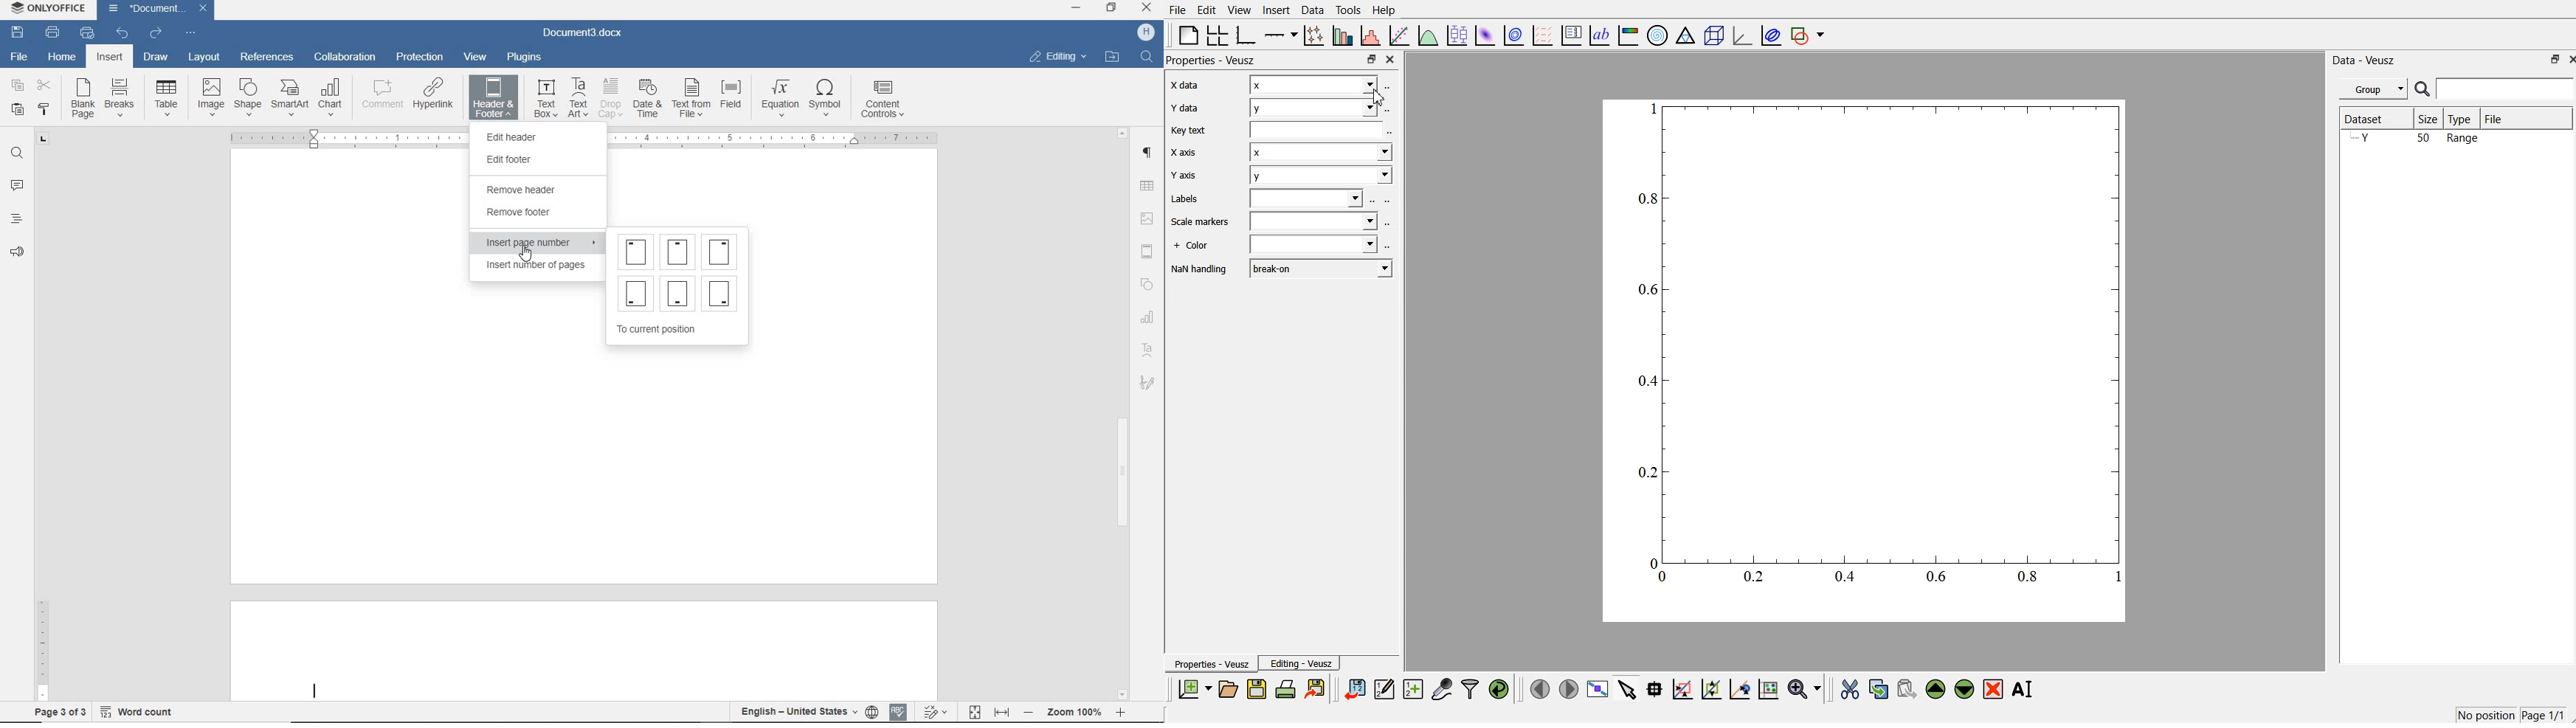 The width and height of the screenshot is (2576, 728). Describe the element at coordinates (2415, 139) in the screenshot. I see `Y 50 Range` at that location.